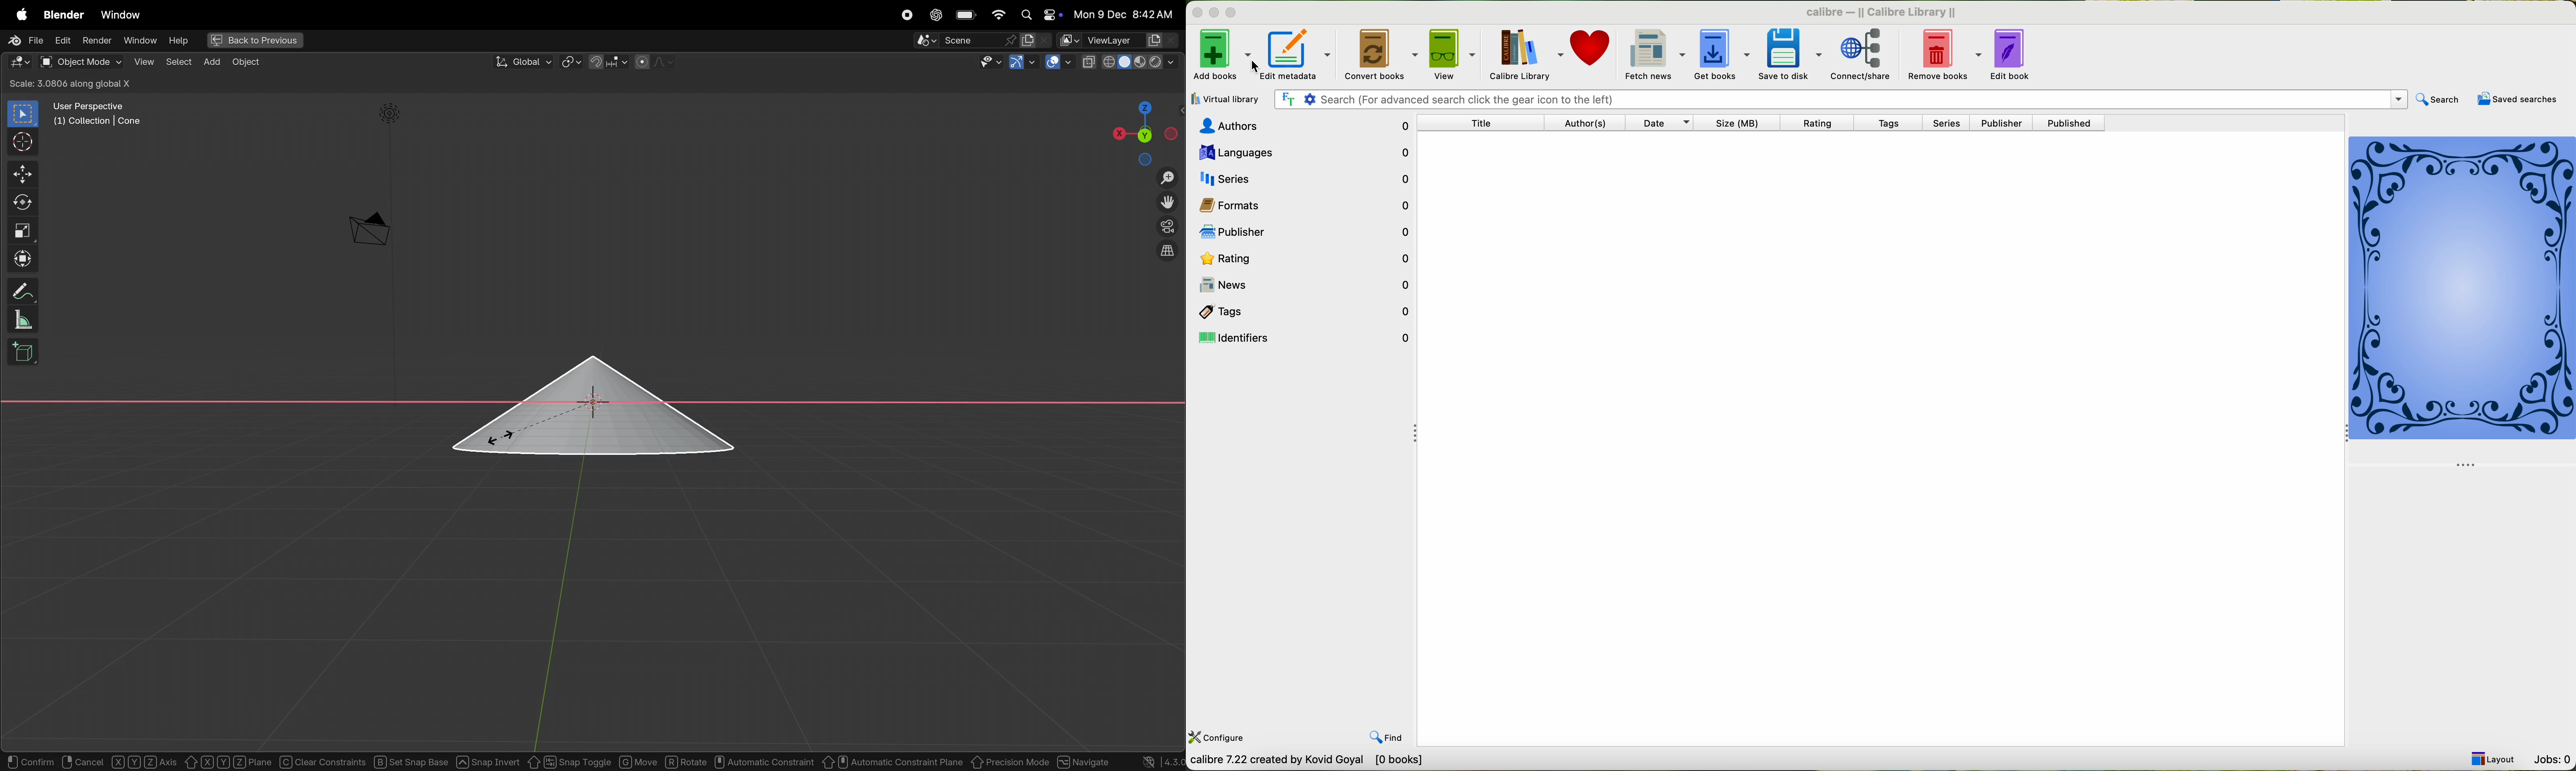 The width and height of the screenshot is (2576, 784). I want to click on publisher, so click(1300, 231).